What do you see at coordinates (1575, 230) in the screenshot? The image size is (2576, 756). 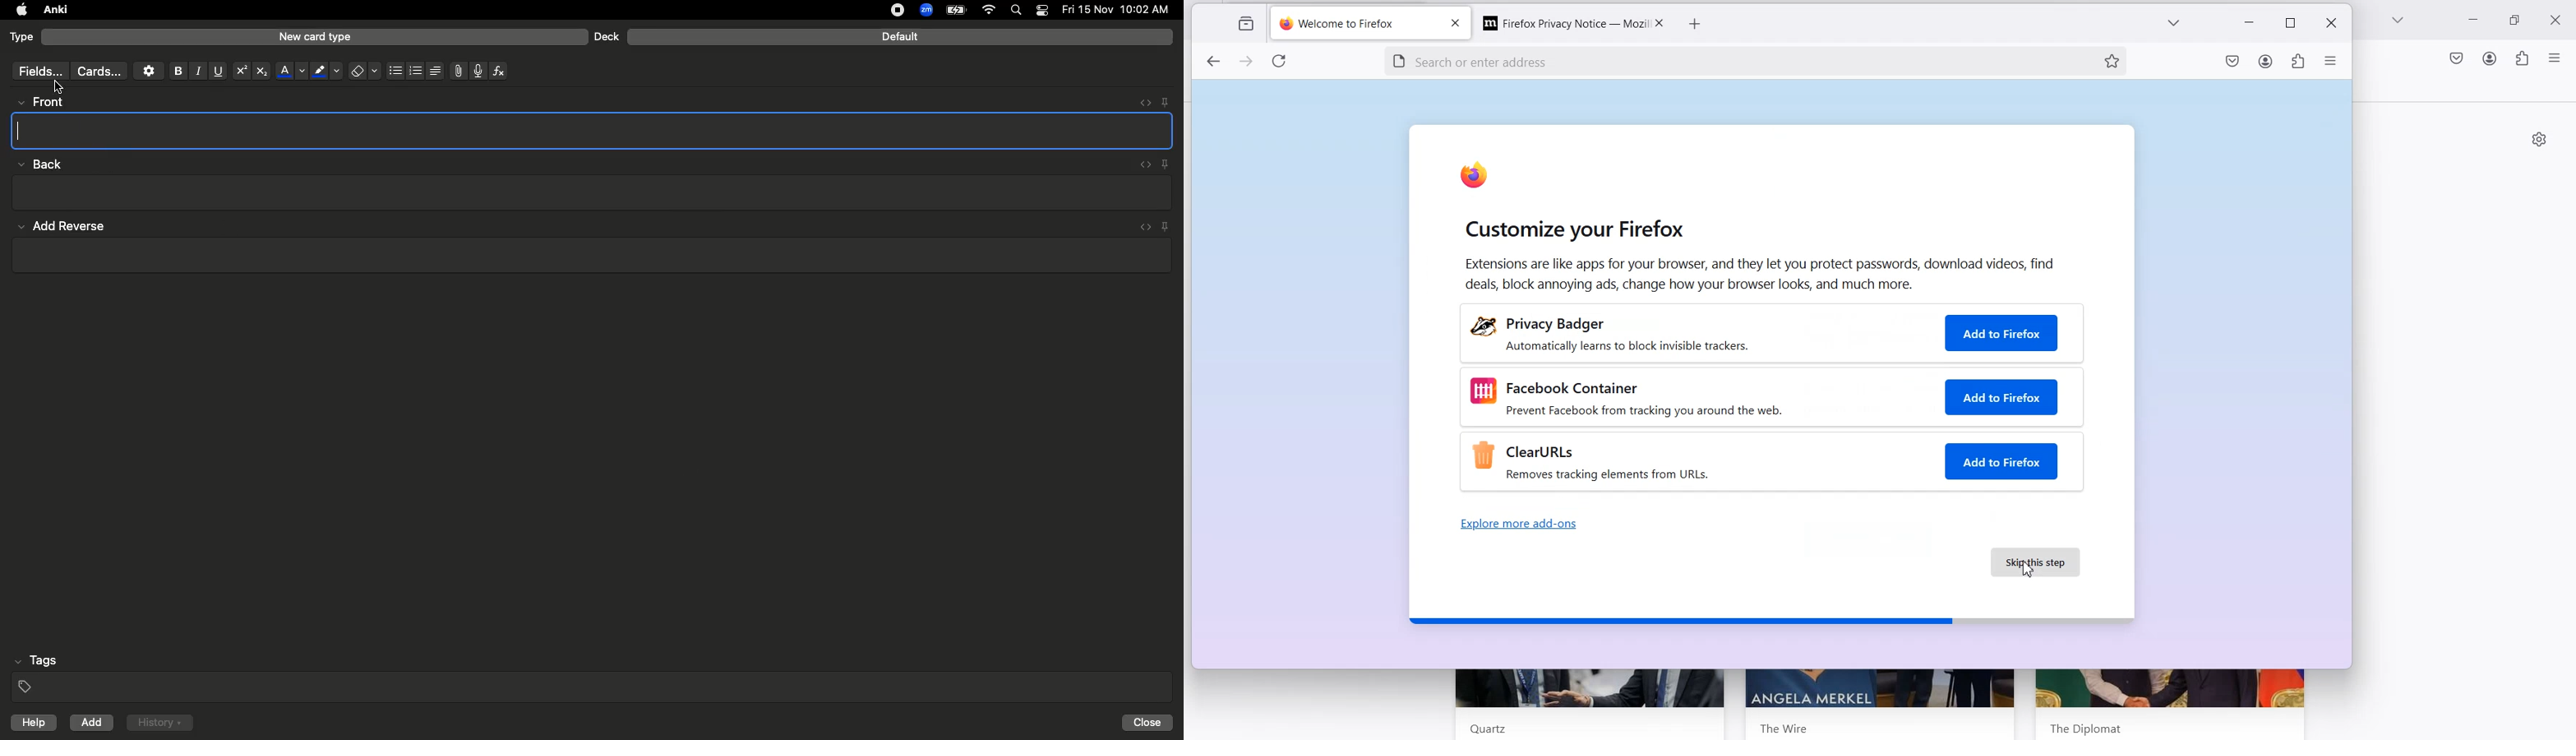 I see `Customize your Firefox` at bounding box center [1575, 230].